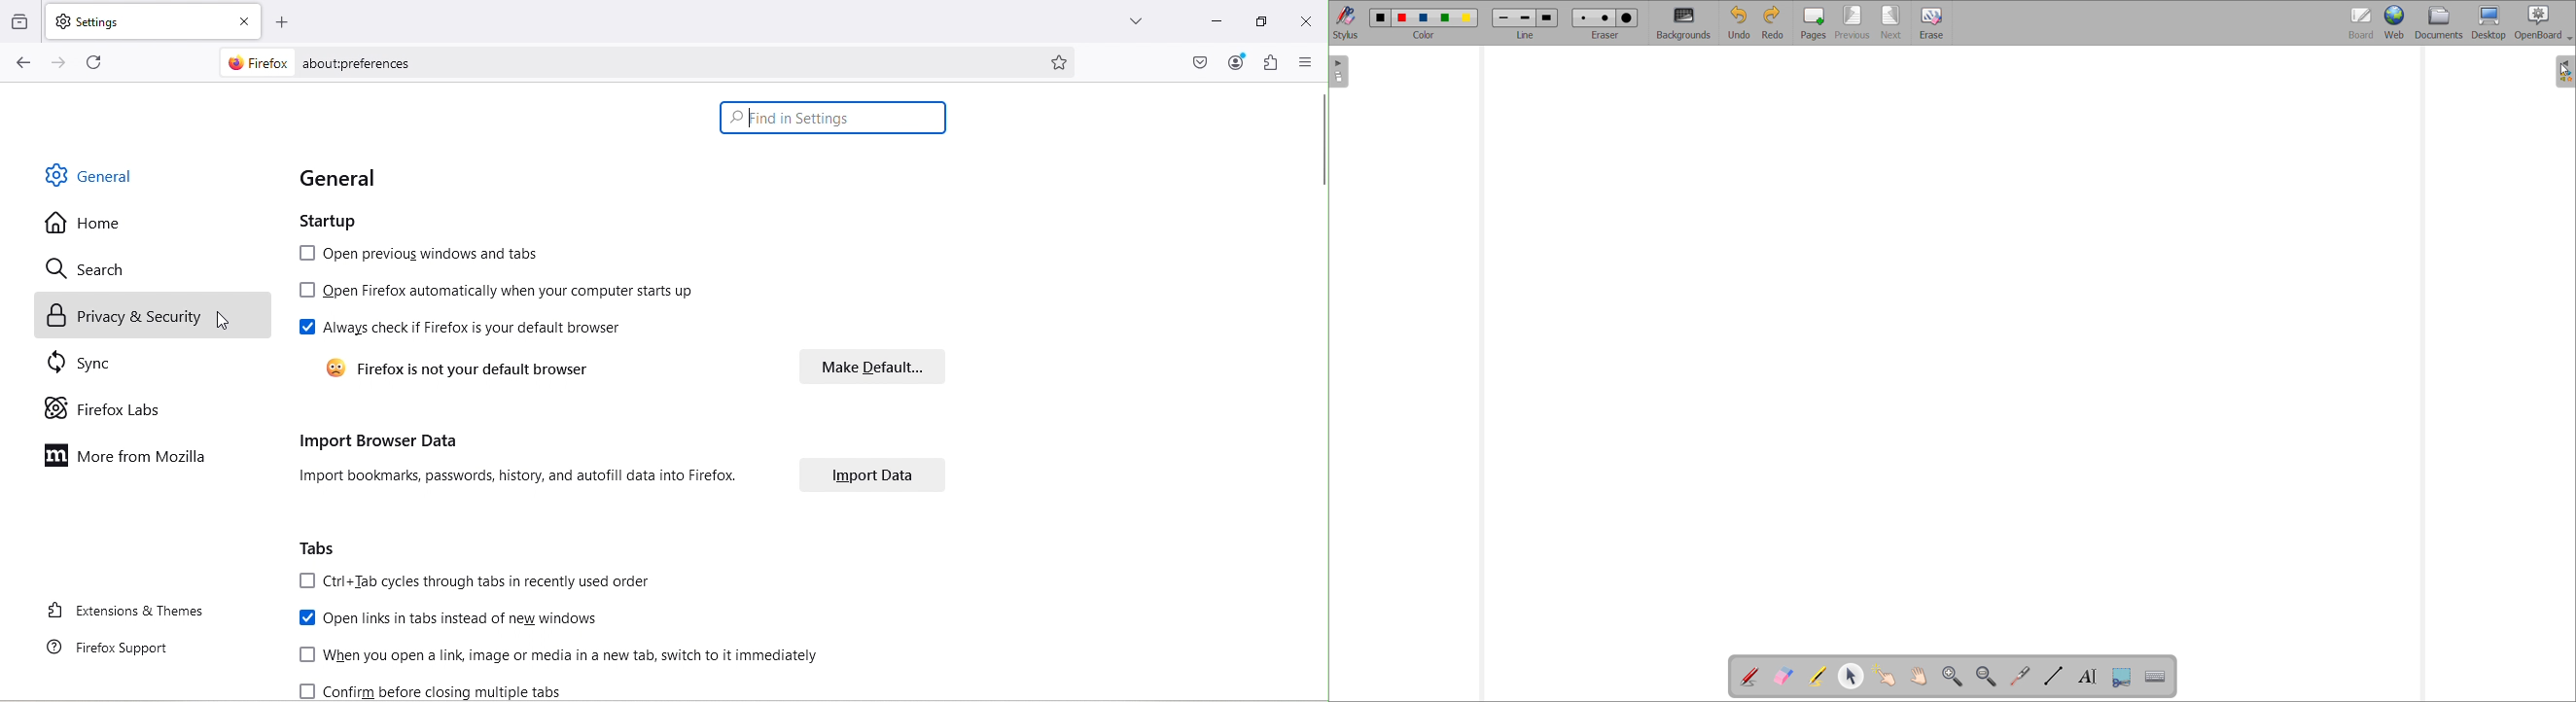 The width and height of the screenshot is (2576, 728). What do you see at coordinates (1918, 676) in the screenshot?
I see `scroll page` at bounding box center [1918, 676].